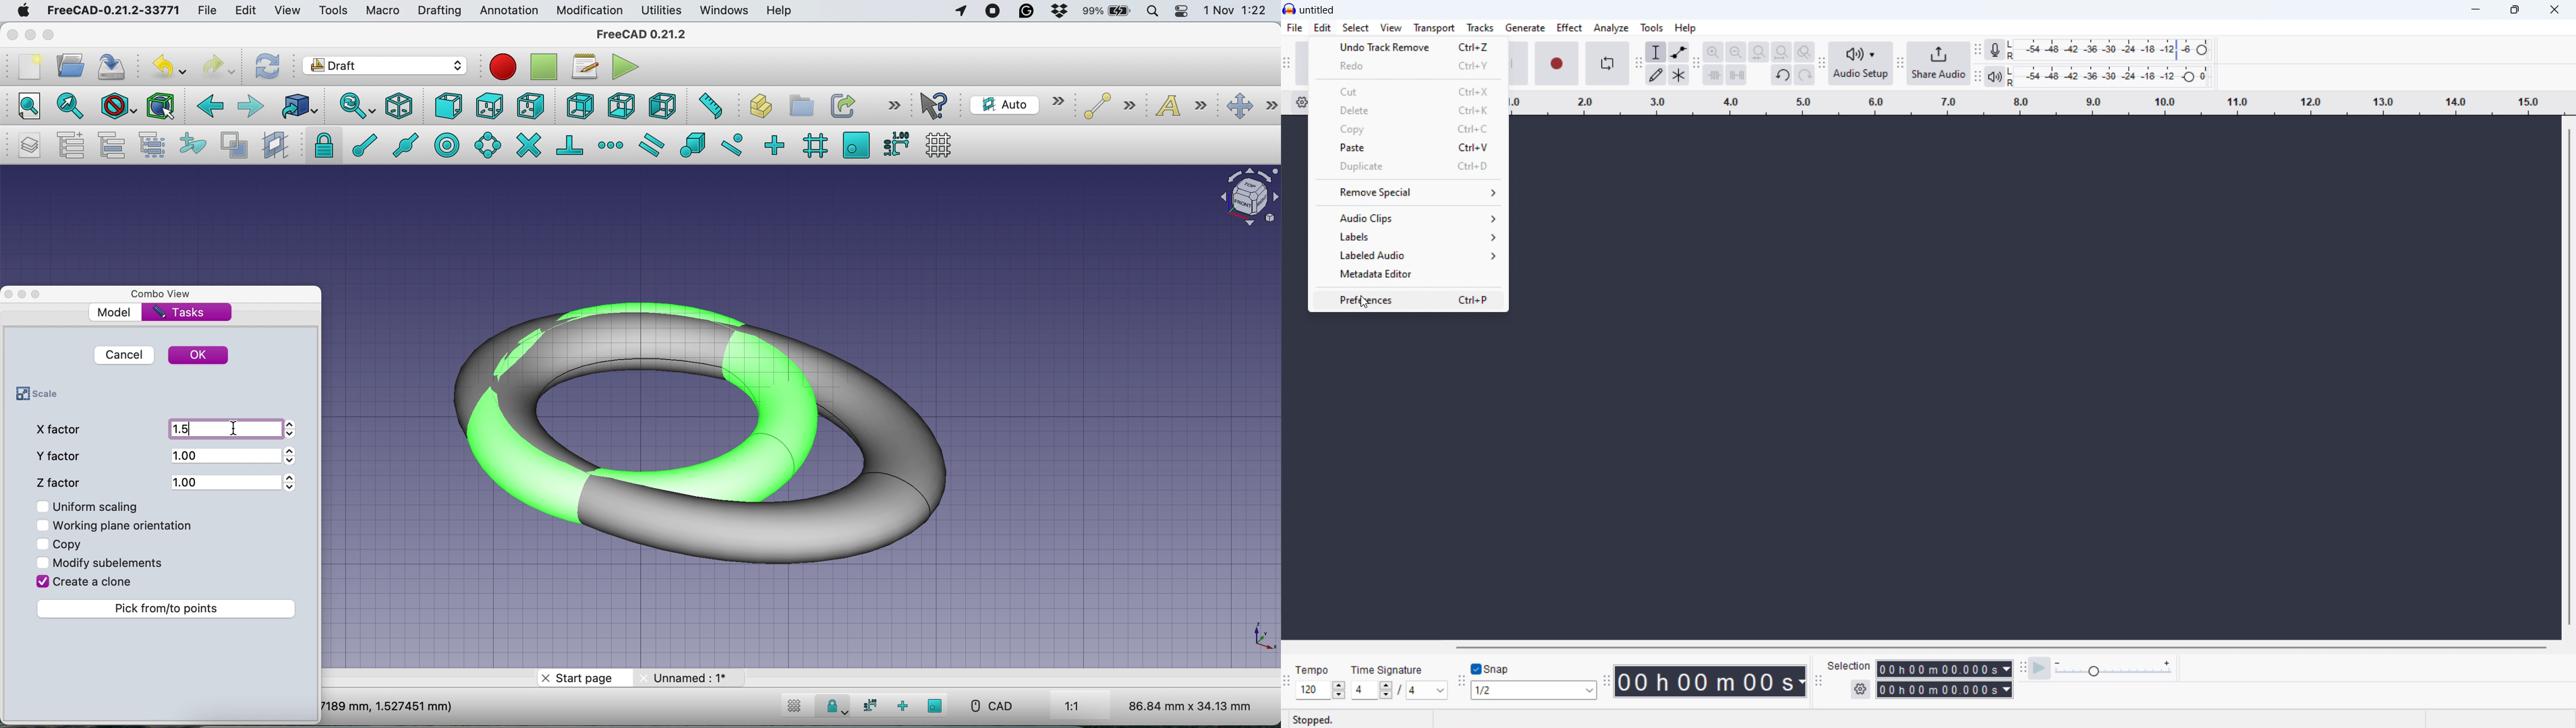 The image size is (2576, 728). Describe the element at coordinates (626, 67) in the screenshot. I see `execute macros` at that location.